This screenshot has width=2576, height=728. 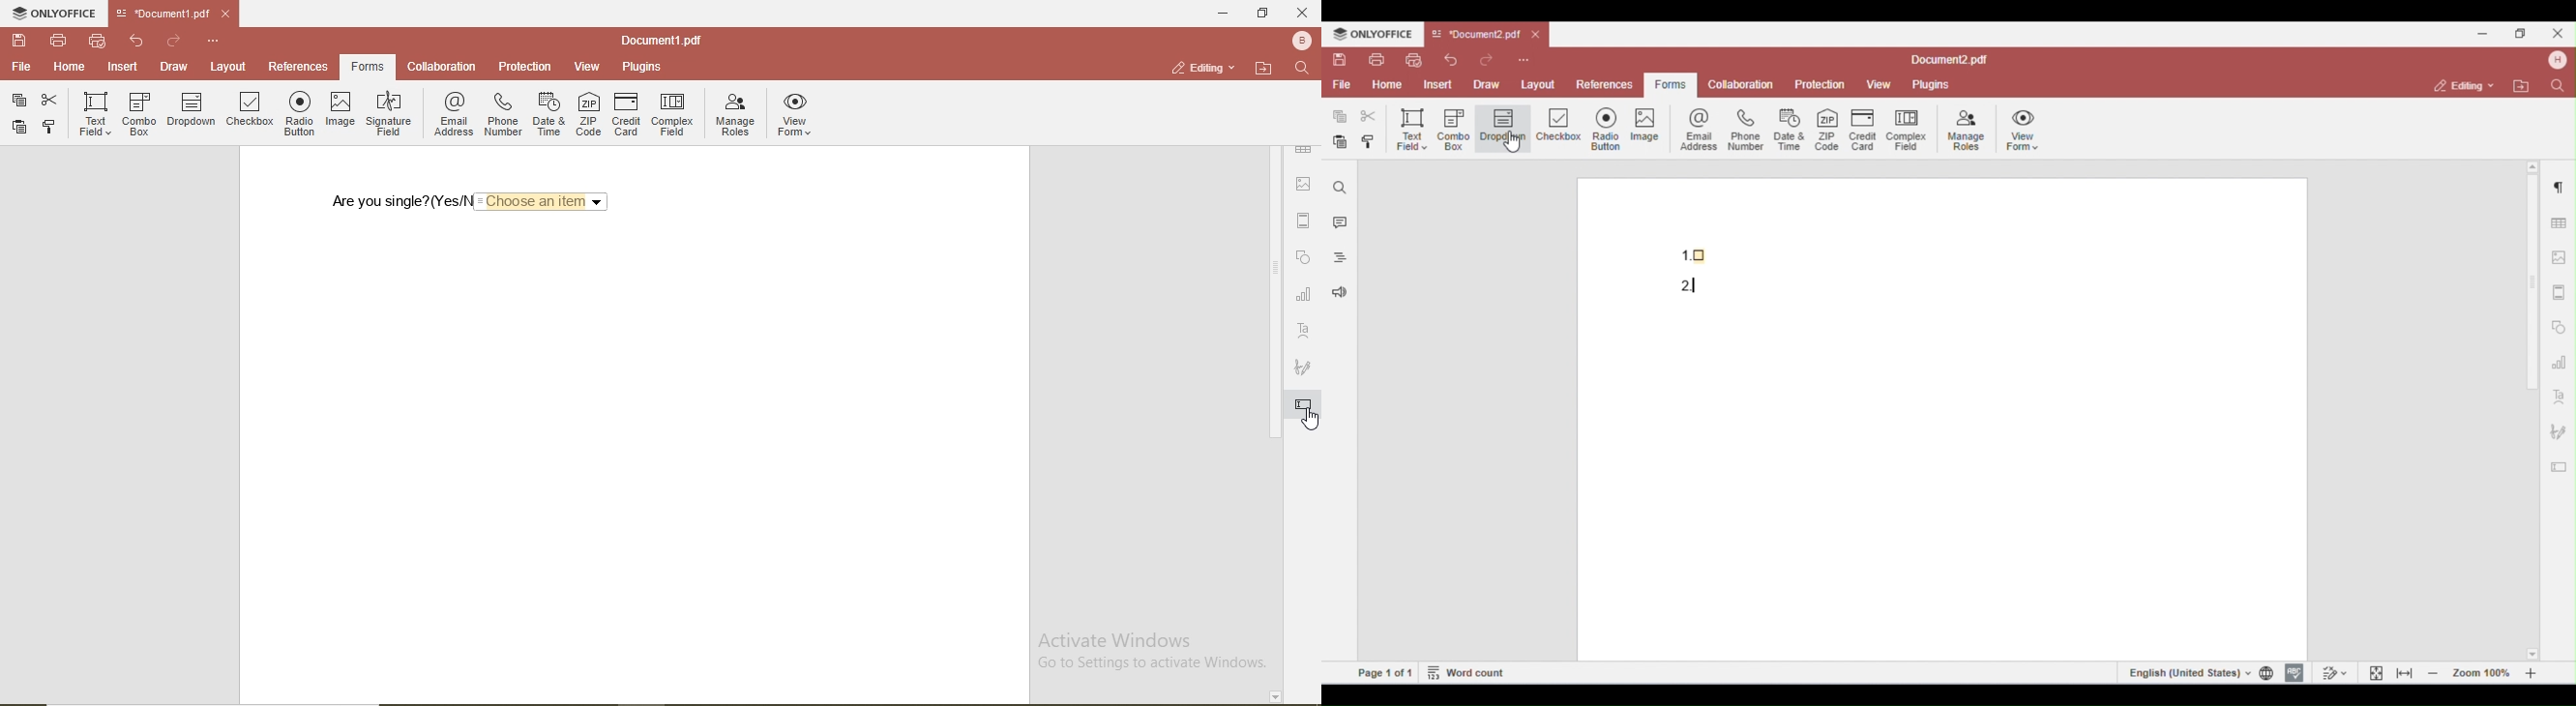 I want to click on cursor, so click(x=1310, y=422).